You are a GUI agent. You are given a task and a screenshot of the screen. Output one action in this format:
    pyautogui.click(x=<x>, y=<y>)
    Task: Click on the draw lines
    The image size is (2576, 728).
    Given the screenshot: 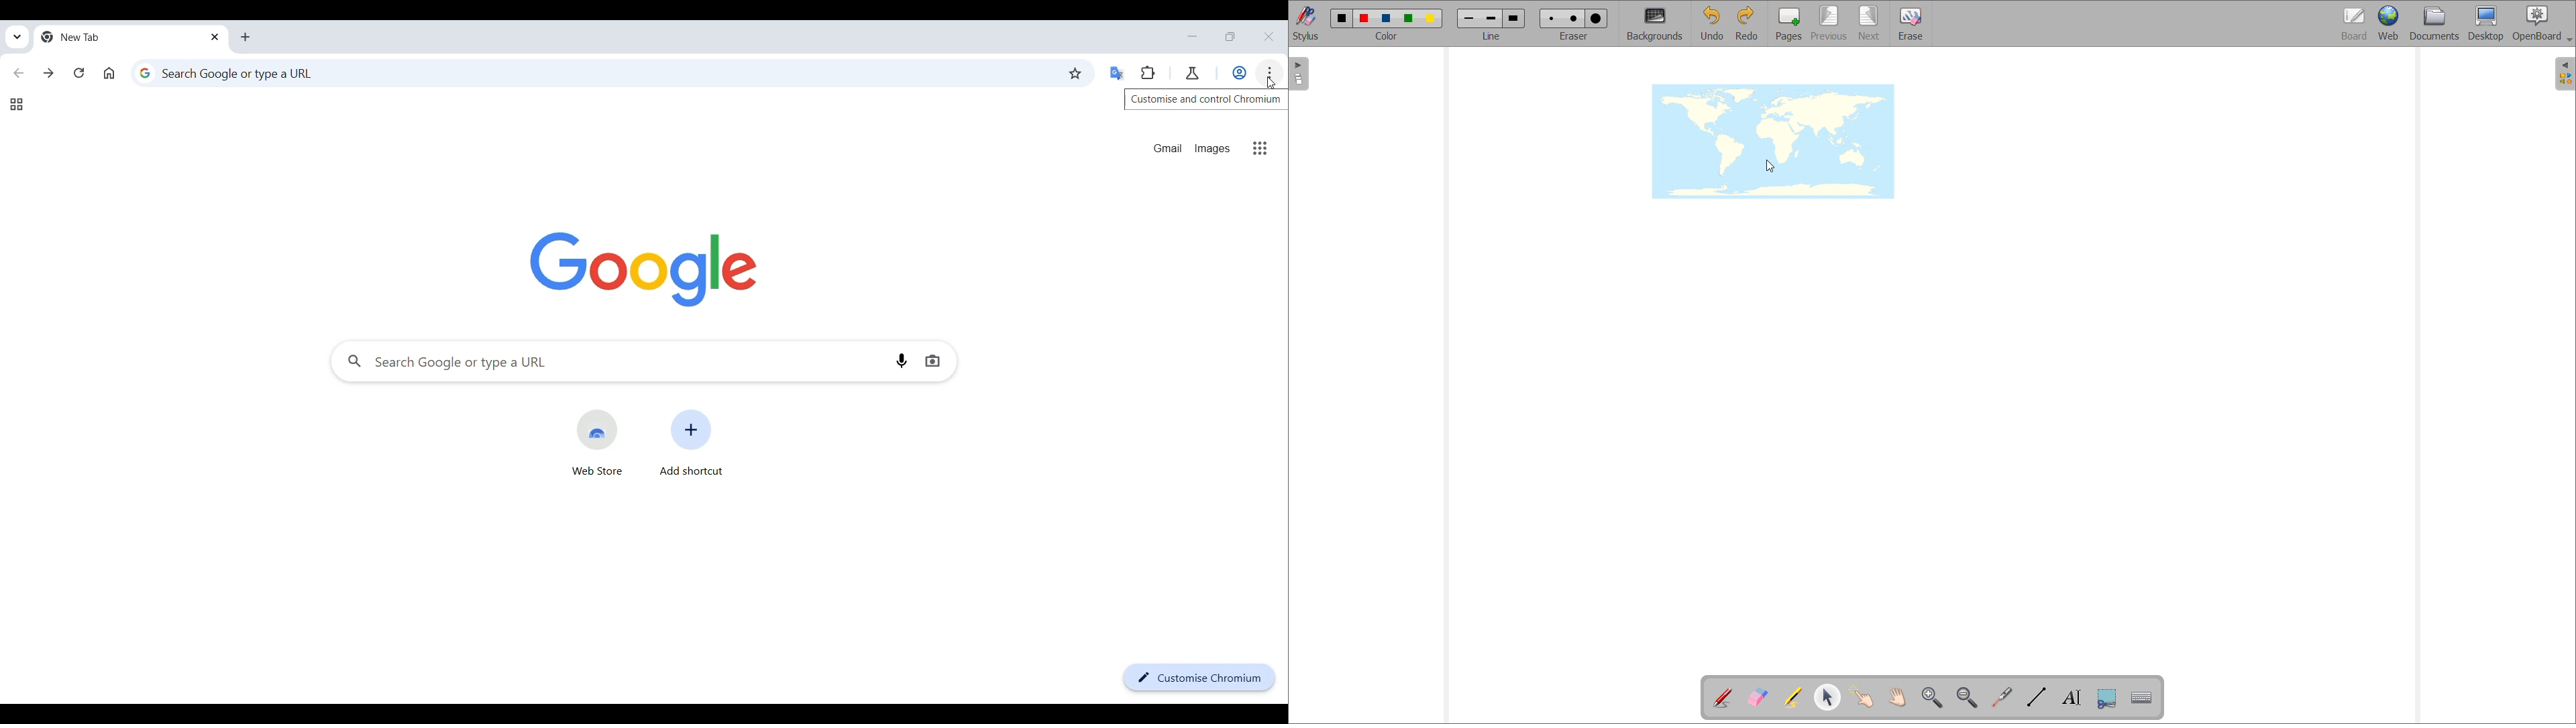 What is the action you would take?
    pyautogui.click(x=2037, y=697)
    